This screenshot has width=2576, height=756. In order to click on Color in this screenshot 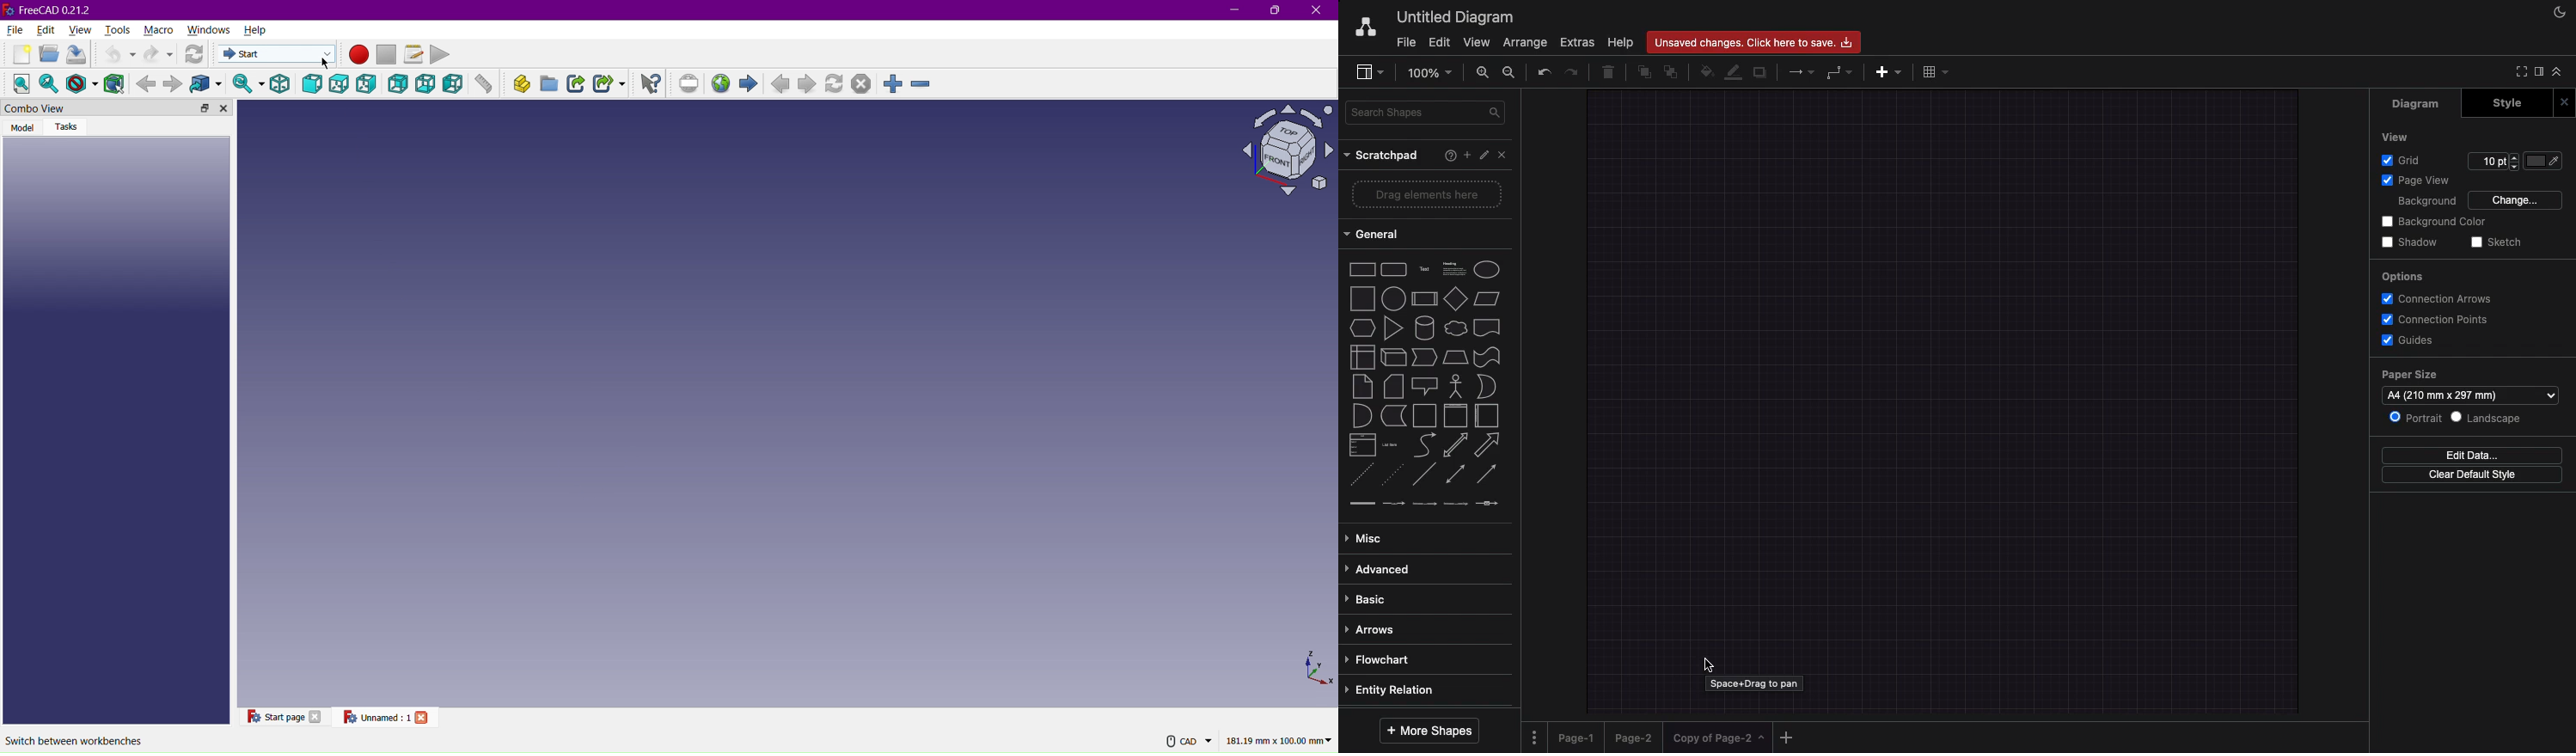, I will do `click(2543, 163)`.